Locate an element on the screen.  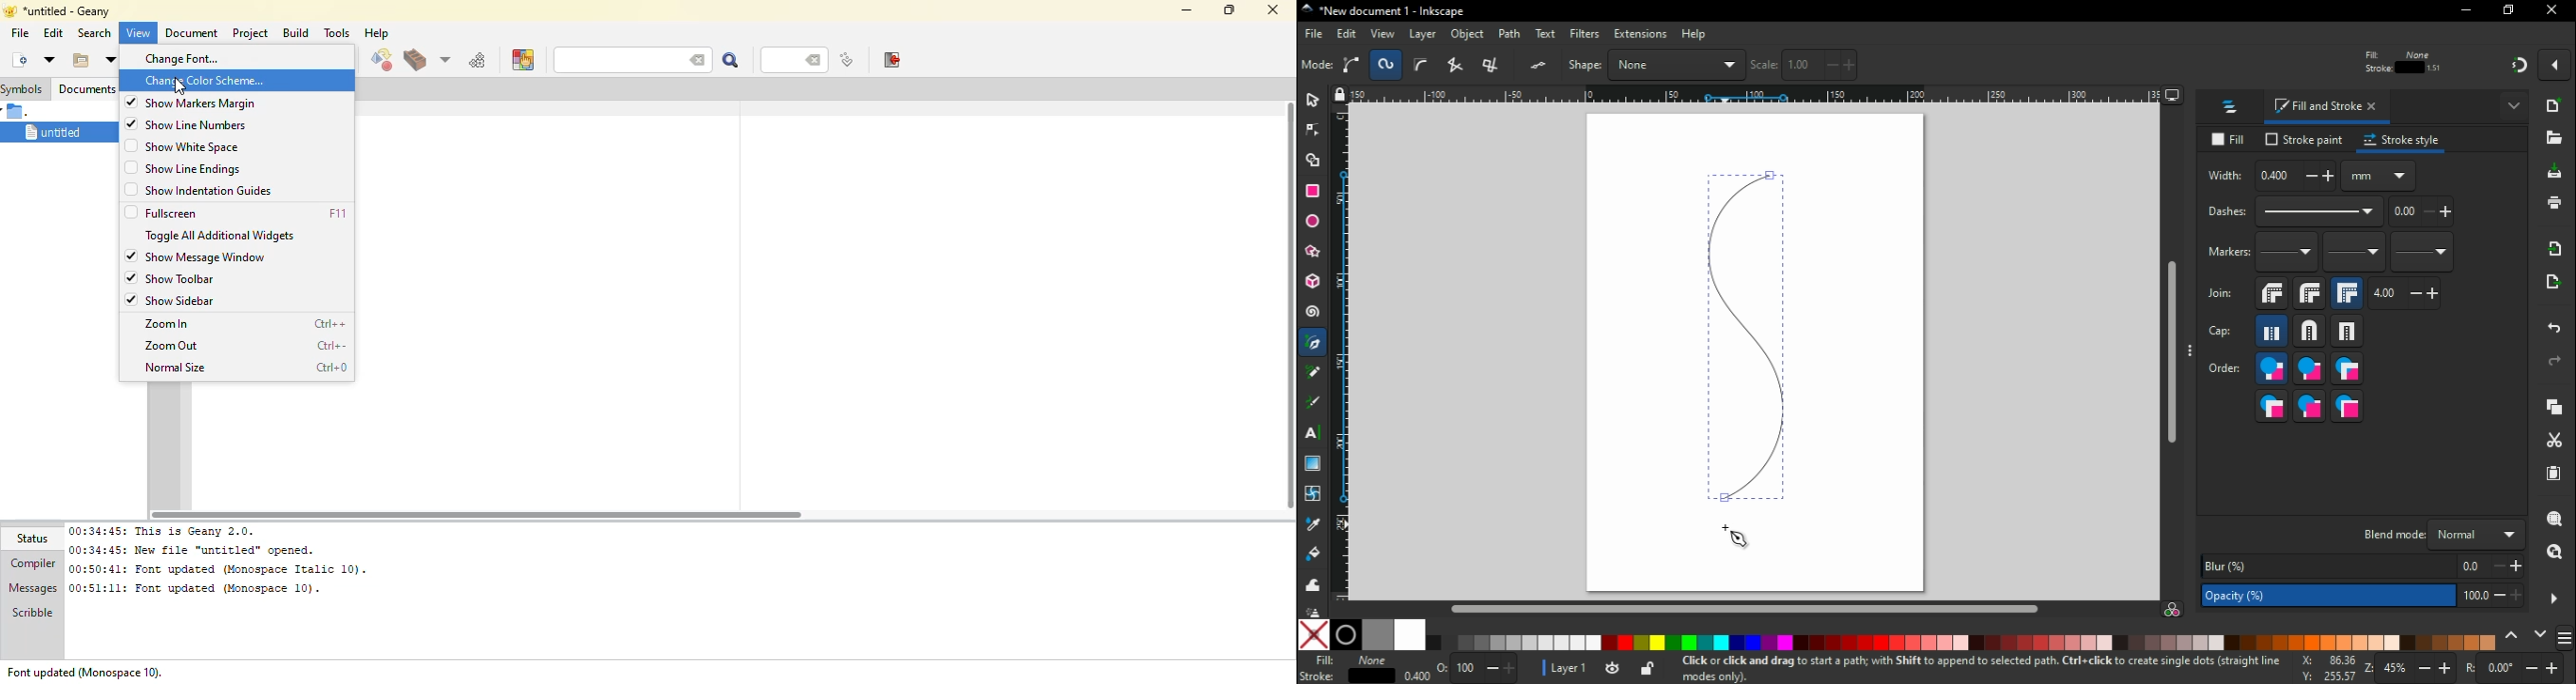
rectangle tool is located at coordinates (1314, 191).